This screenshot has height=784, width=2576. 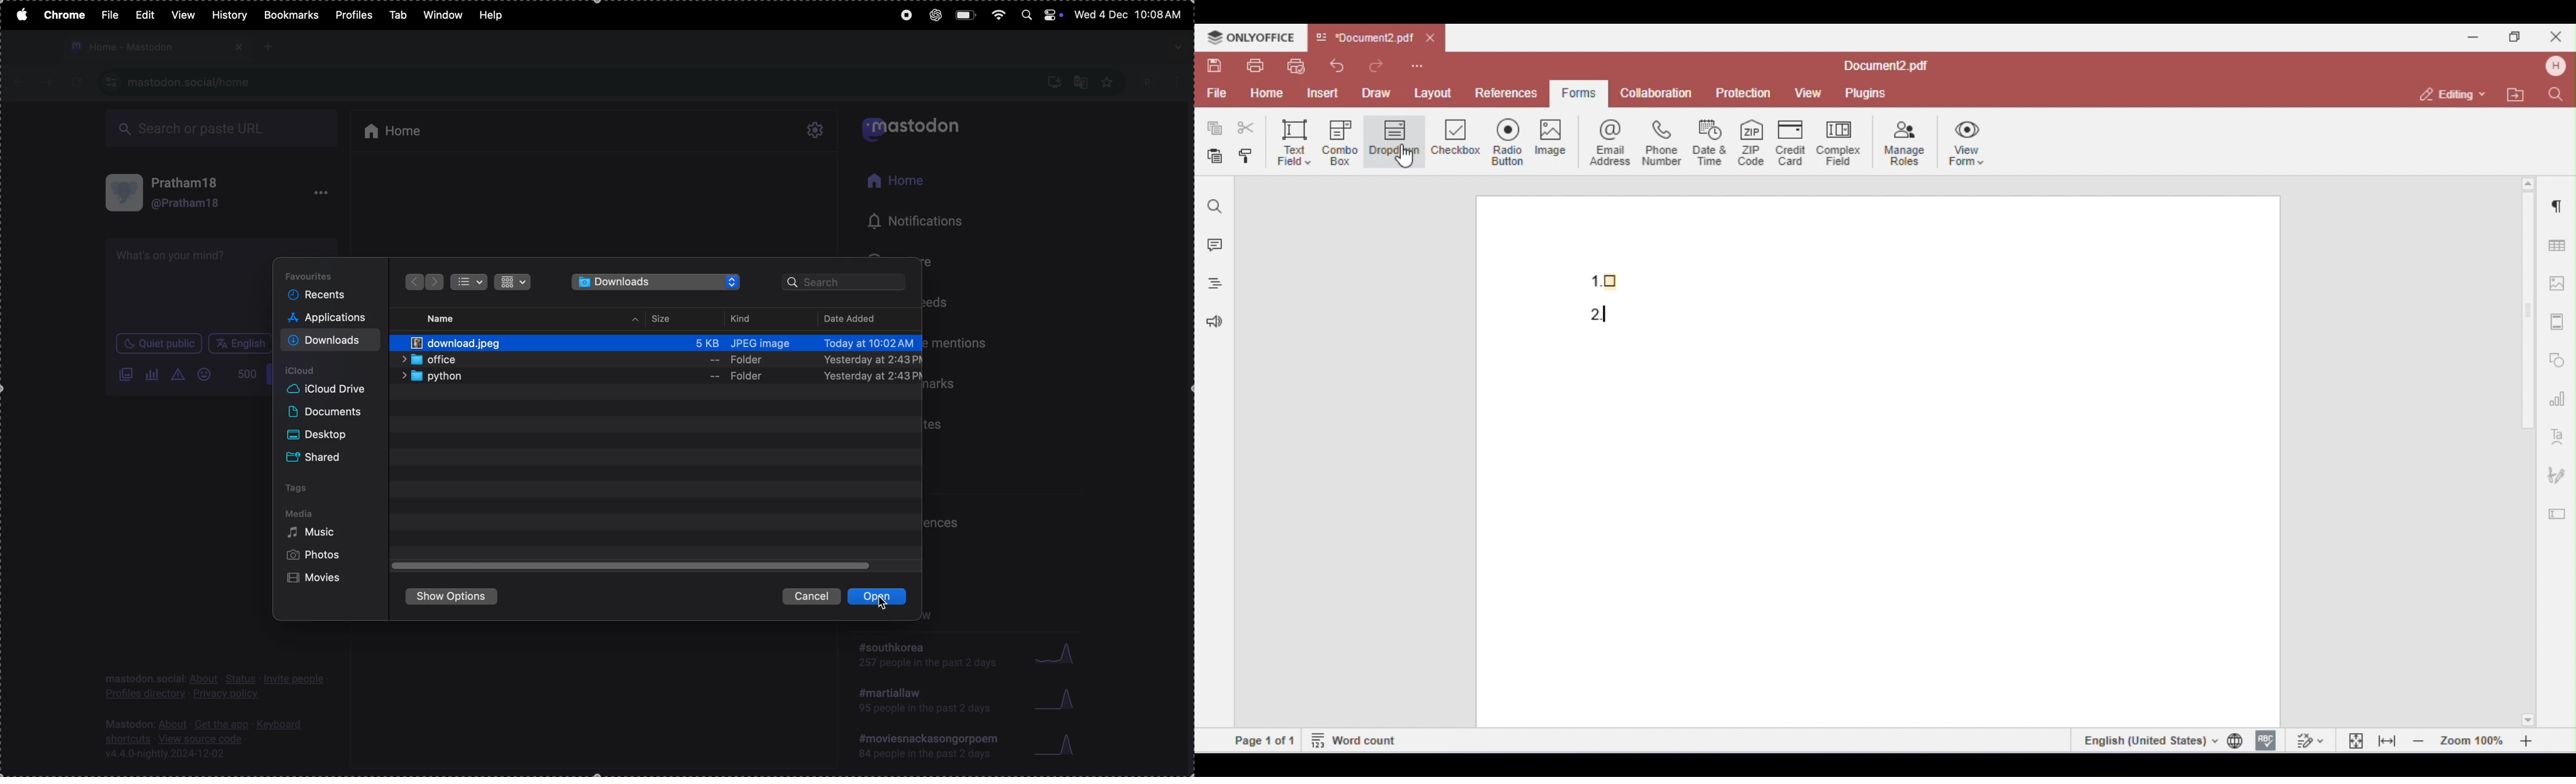 I want to click on date and time, so click(x=1130, y=16).